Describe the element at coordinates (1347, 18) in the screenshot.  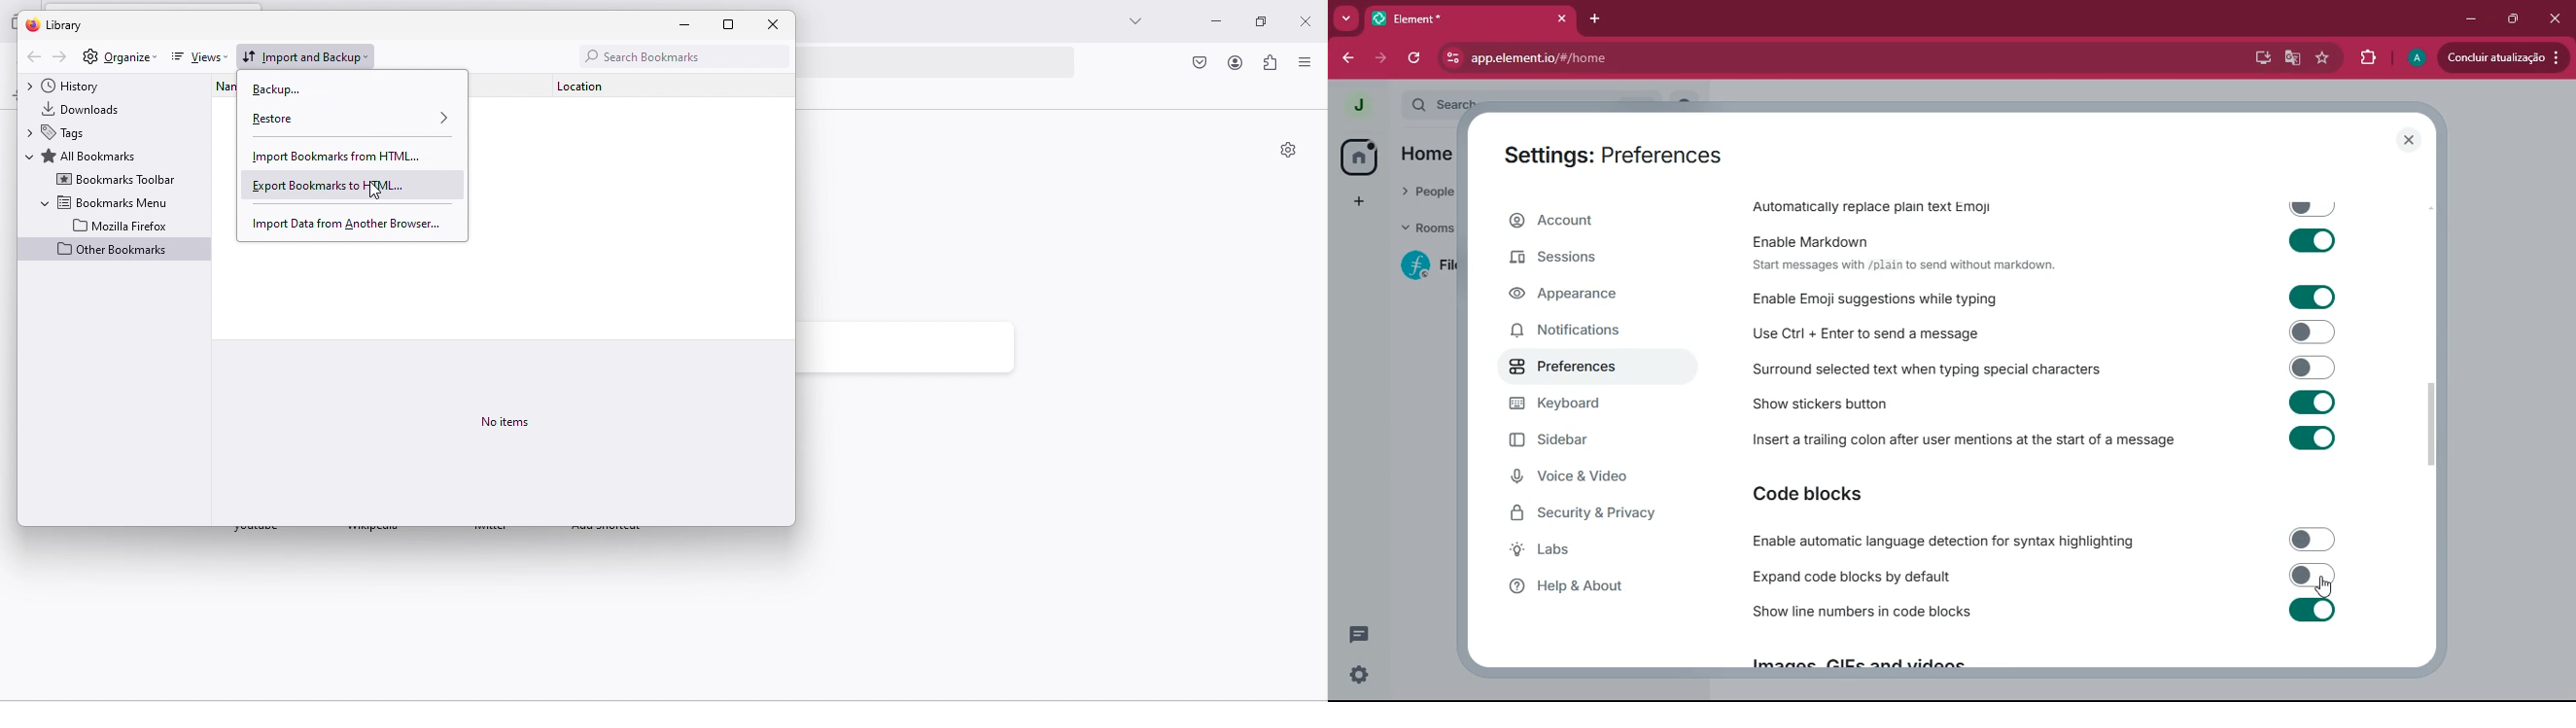
I see `more` at that location.